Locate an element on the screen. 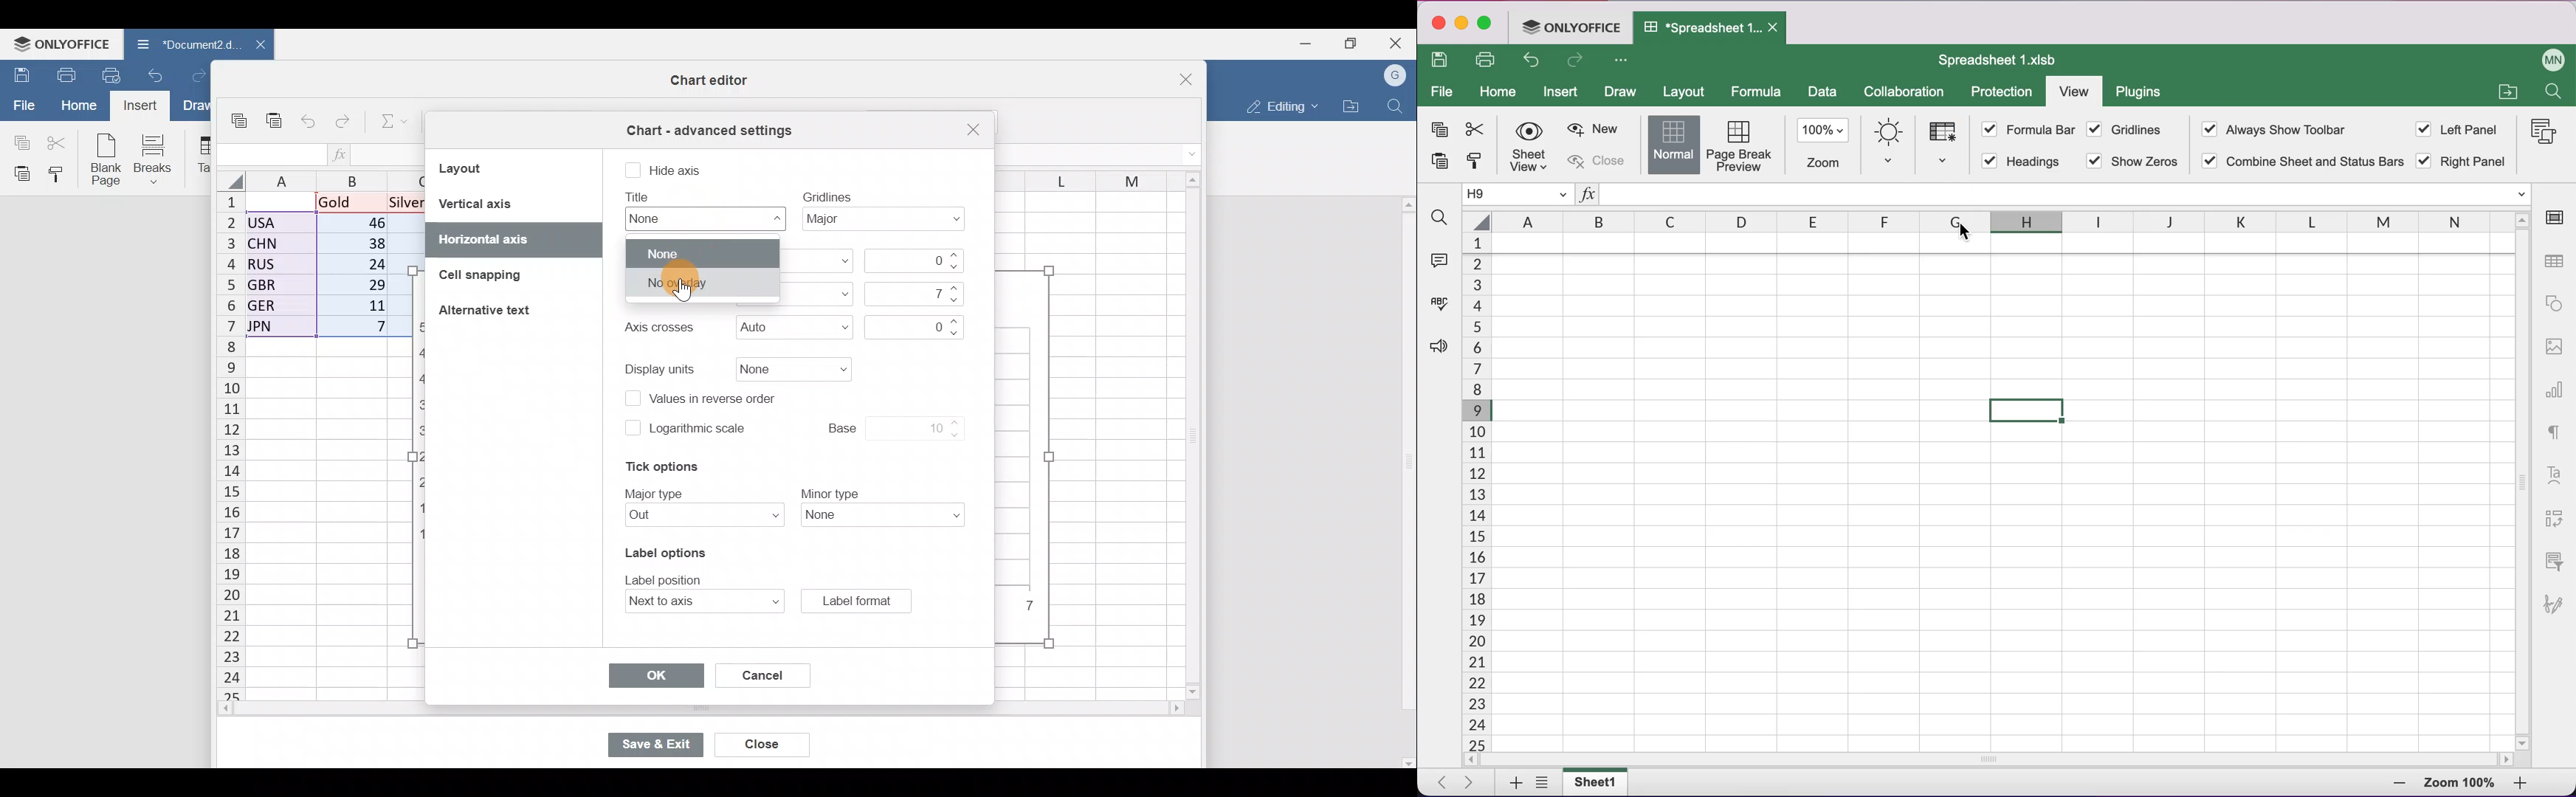 The height and width of the screenshot is (812, 2576). Open file location is located at coordinates (1352, 106).